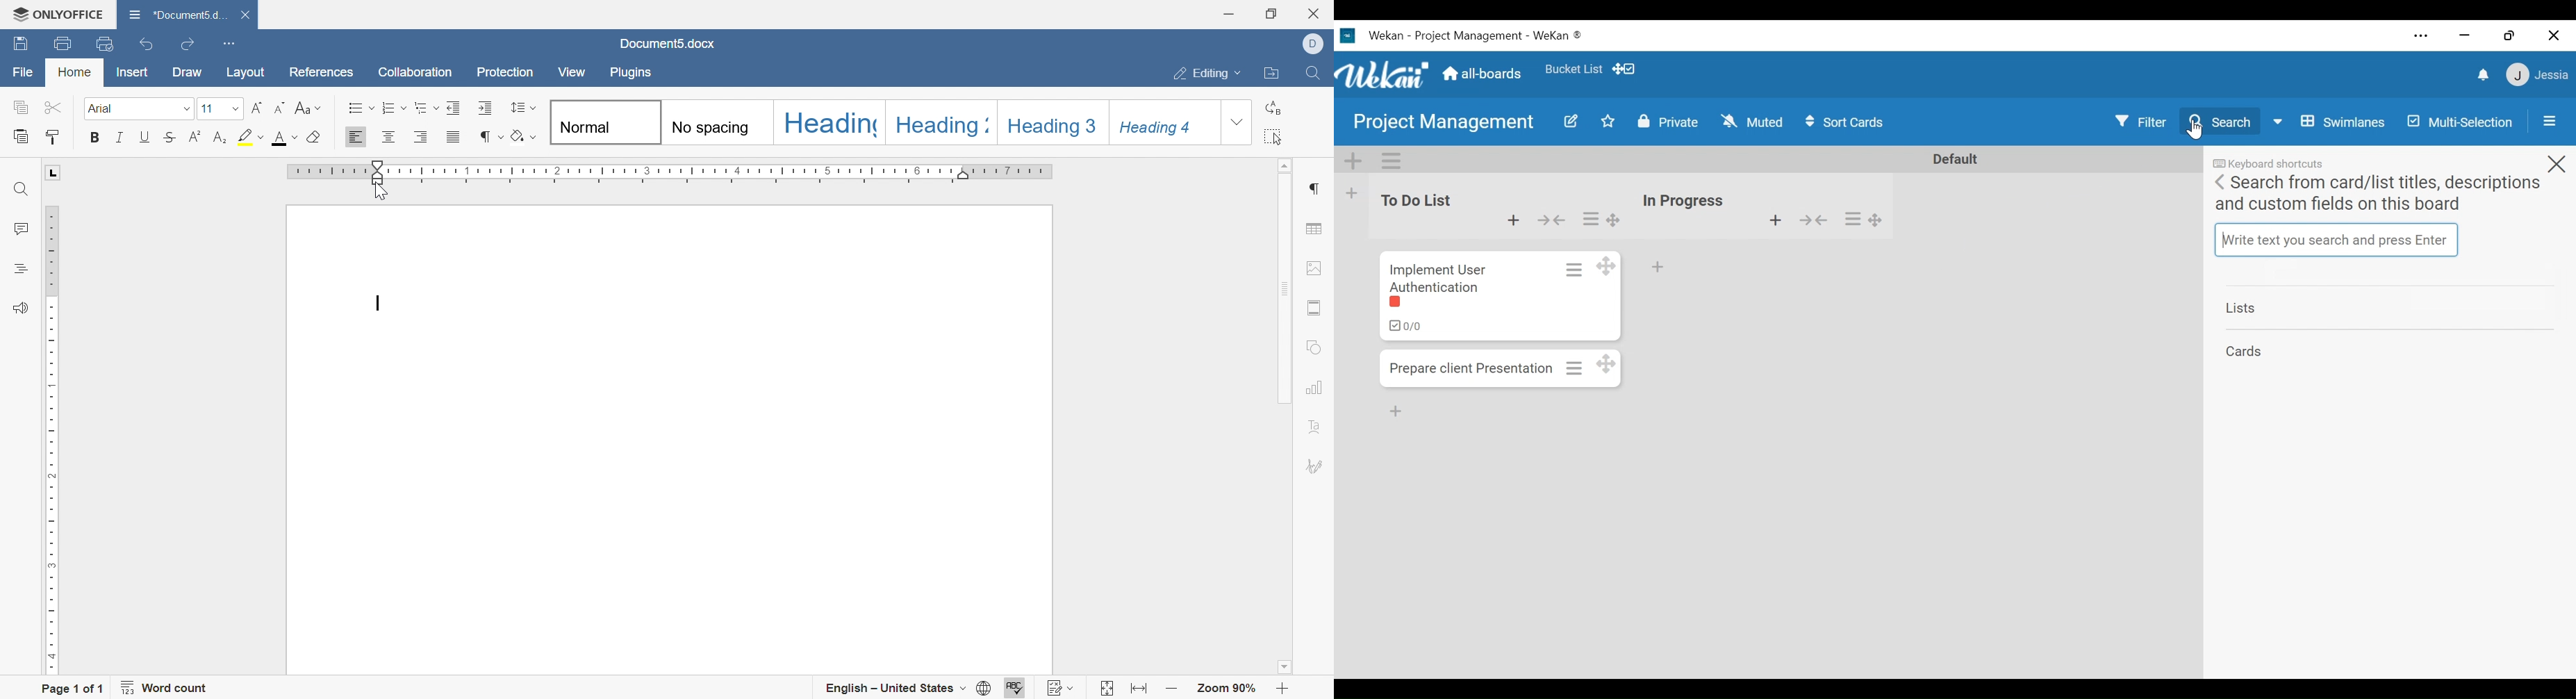 The image size is (2576, 700). Describe the element at coordinates (1228, 689) in the screenshot. I see `zoom 90%` at that location.